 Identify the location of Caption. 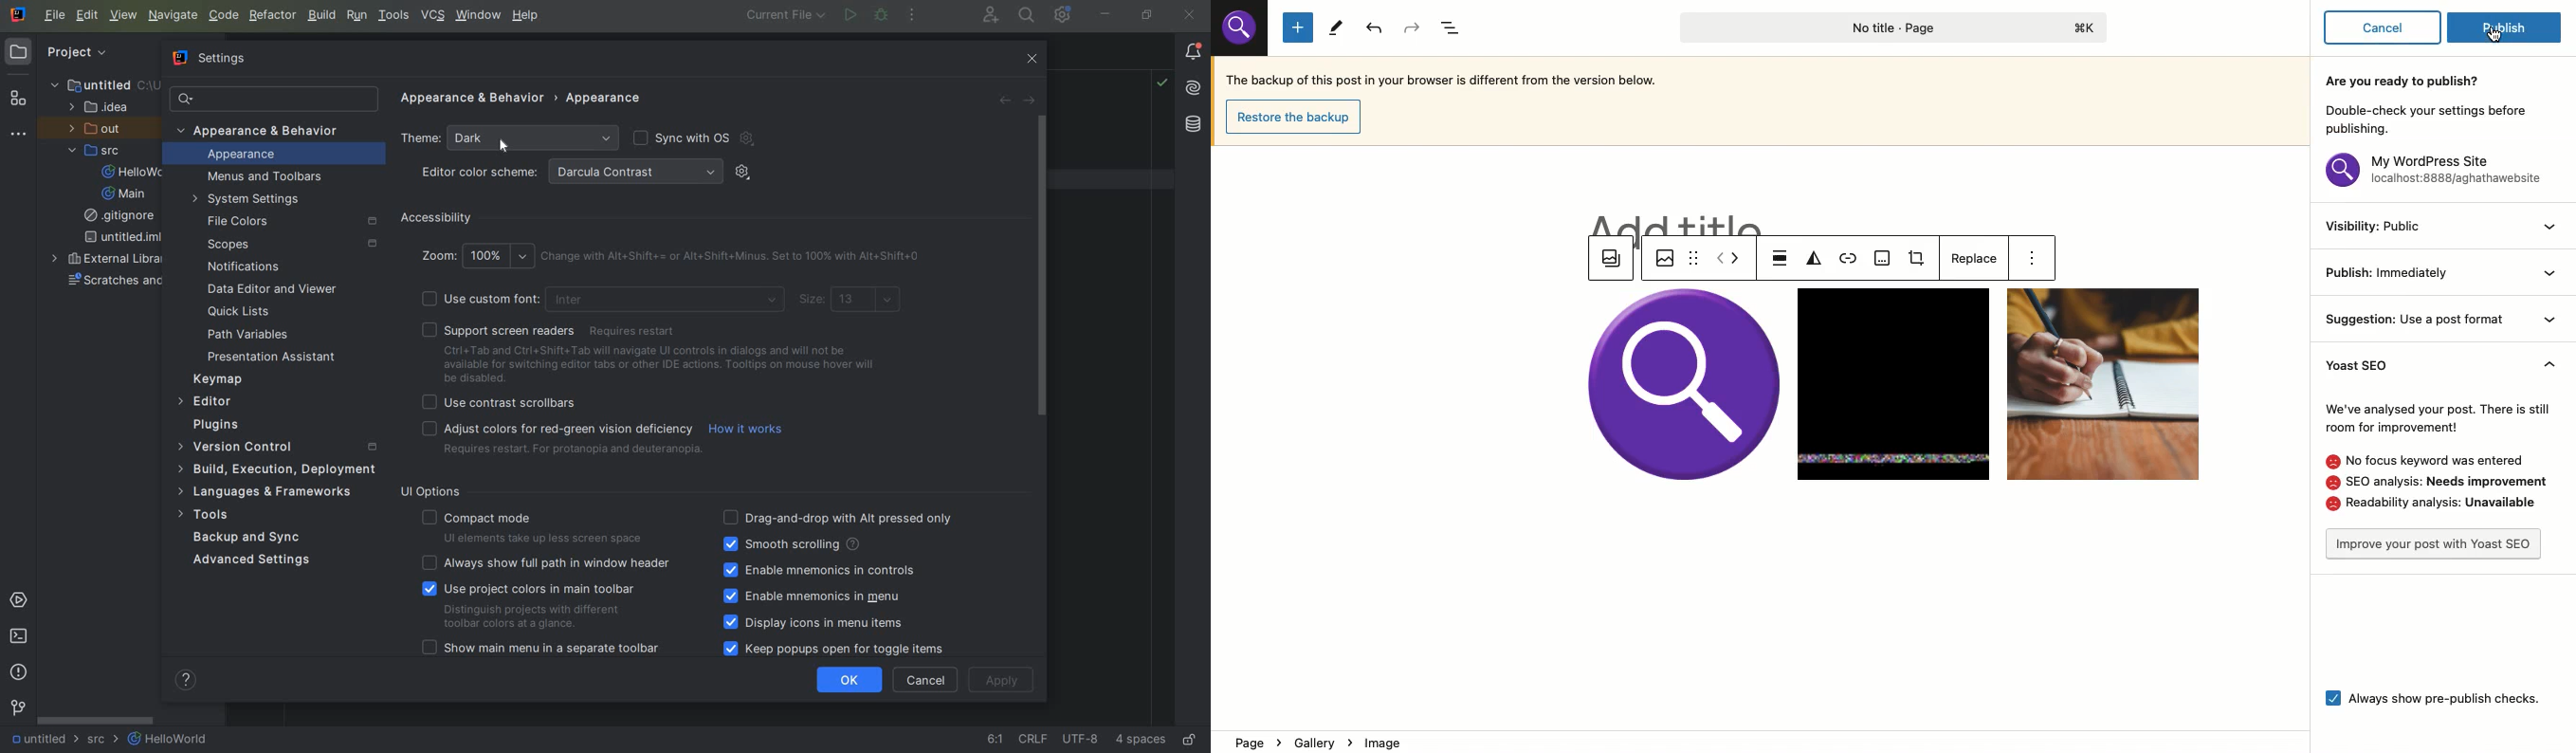
(1883, 260).